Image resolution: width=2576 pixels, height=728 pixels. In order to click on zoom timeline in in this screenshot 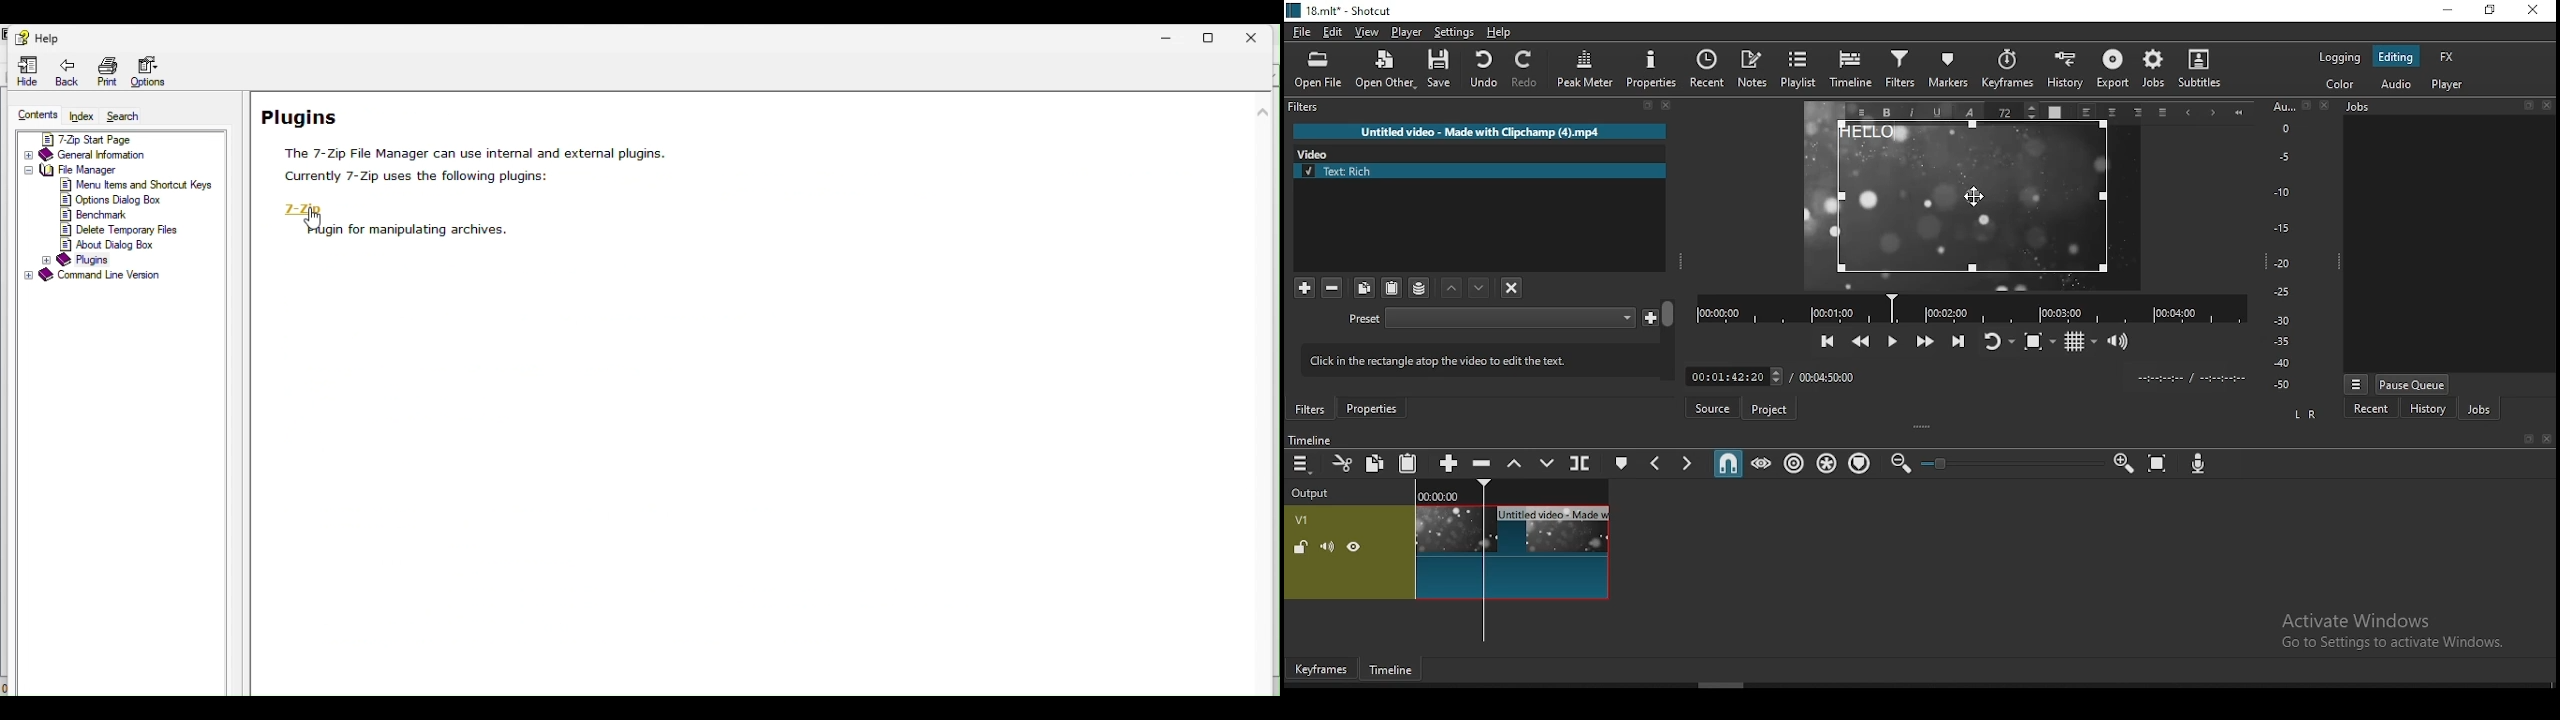, I will do `click(2122, 462)`.